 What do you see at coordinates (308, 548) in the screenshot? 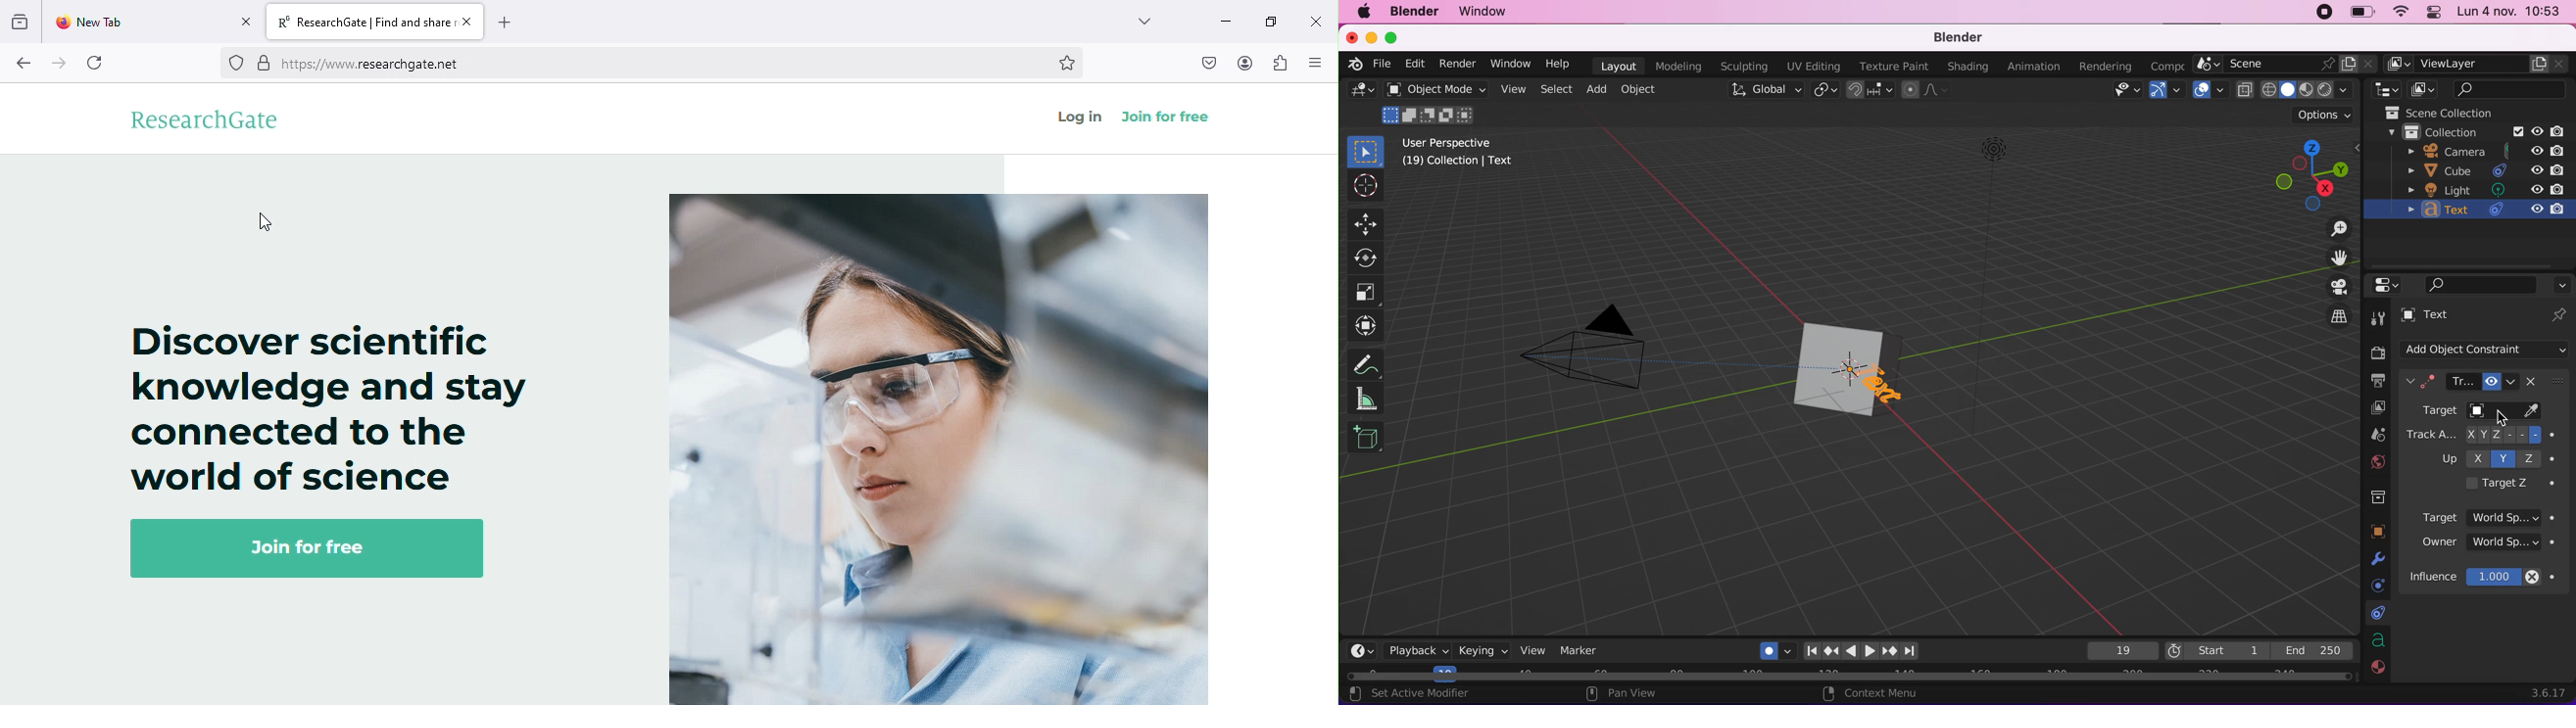
I see `Join for free` at bounding box center [308, 548].